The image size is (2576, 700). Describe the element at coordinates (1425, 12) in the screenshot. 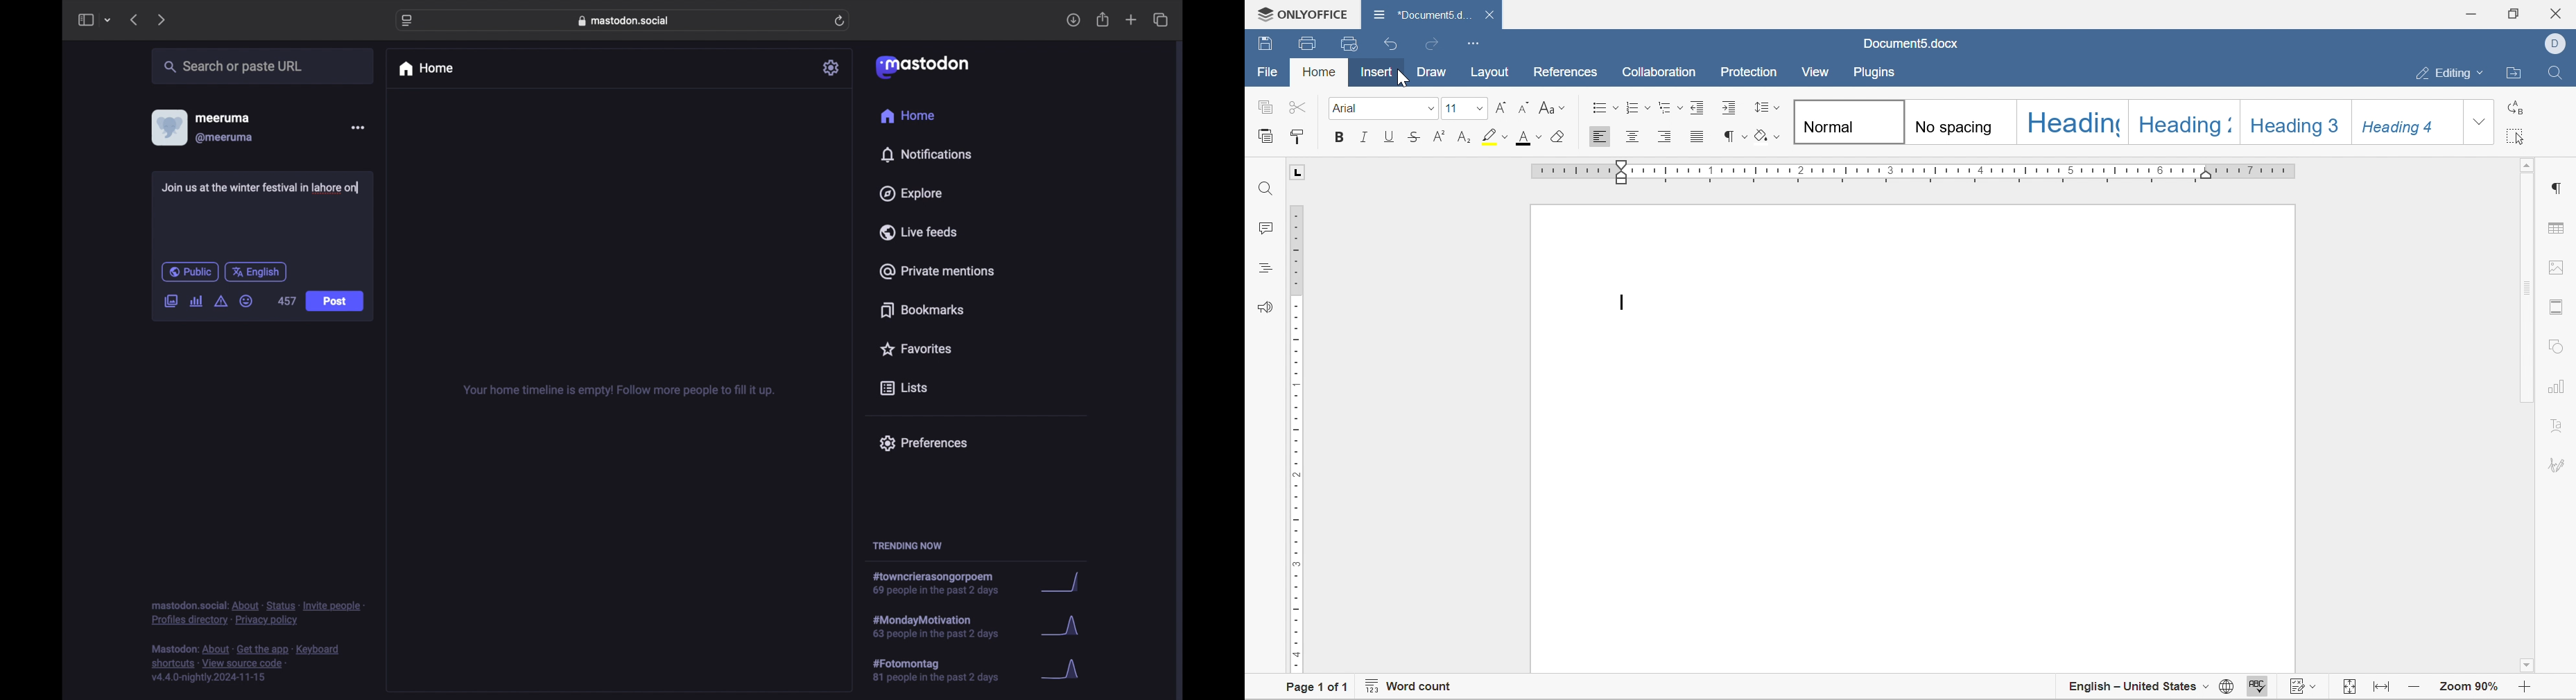

I see `document5d` at that location.